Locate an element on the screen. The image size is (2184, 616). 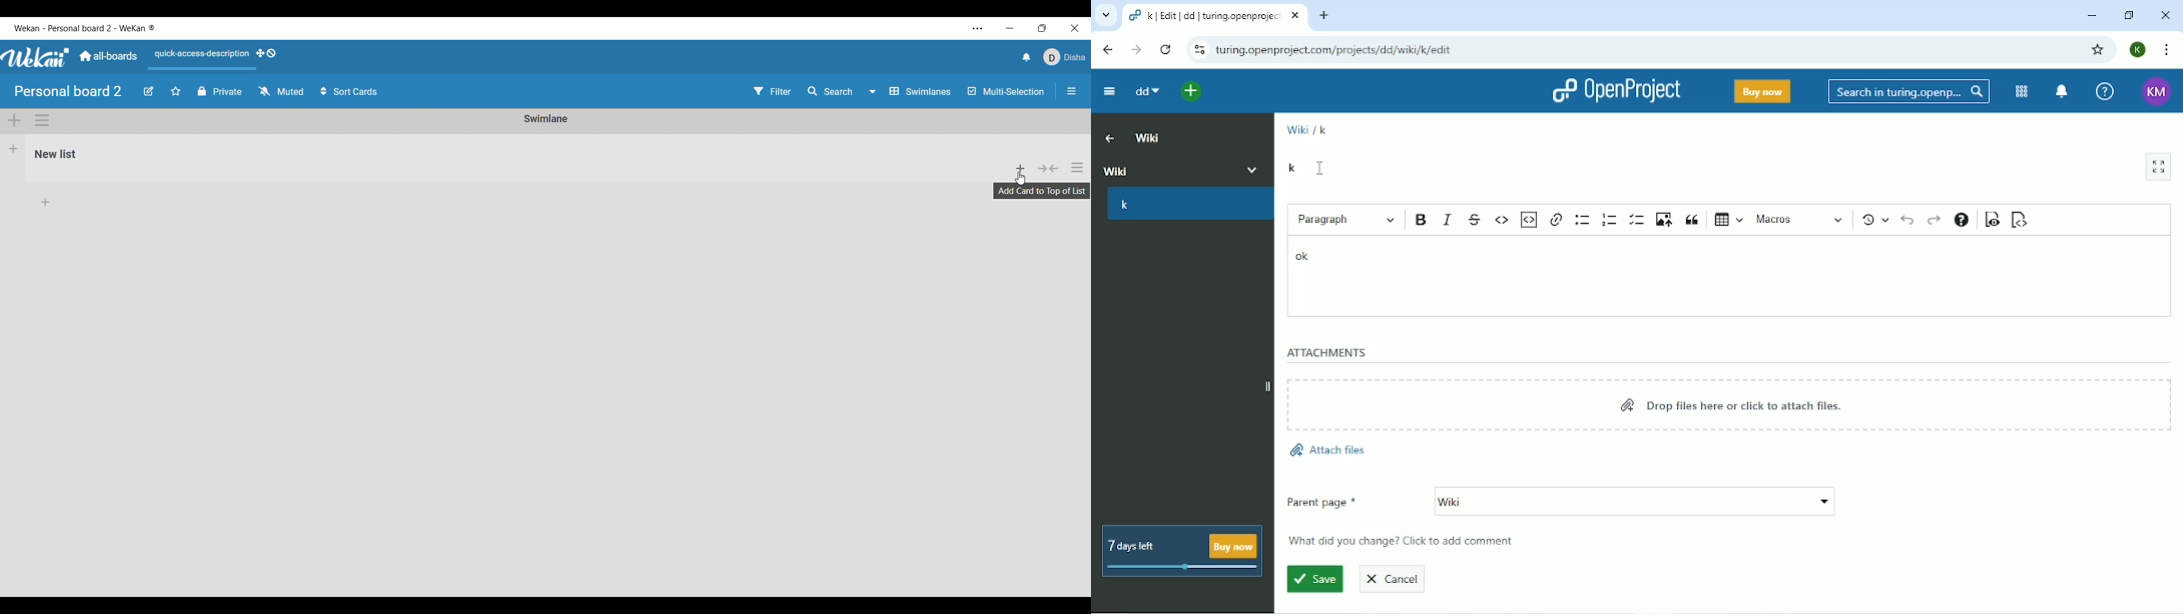
Link is located at coordinates (1556, 219).